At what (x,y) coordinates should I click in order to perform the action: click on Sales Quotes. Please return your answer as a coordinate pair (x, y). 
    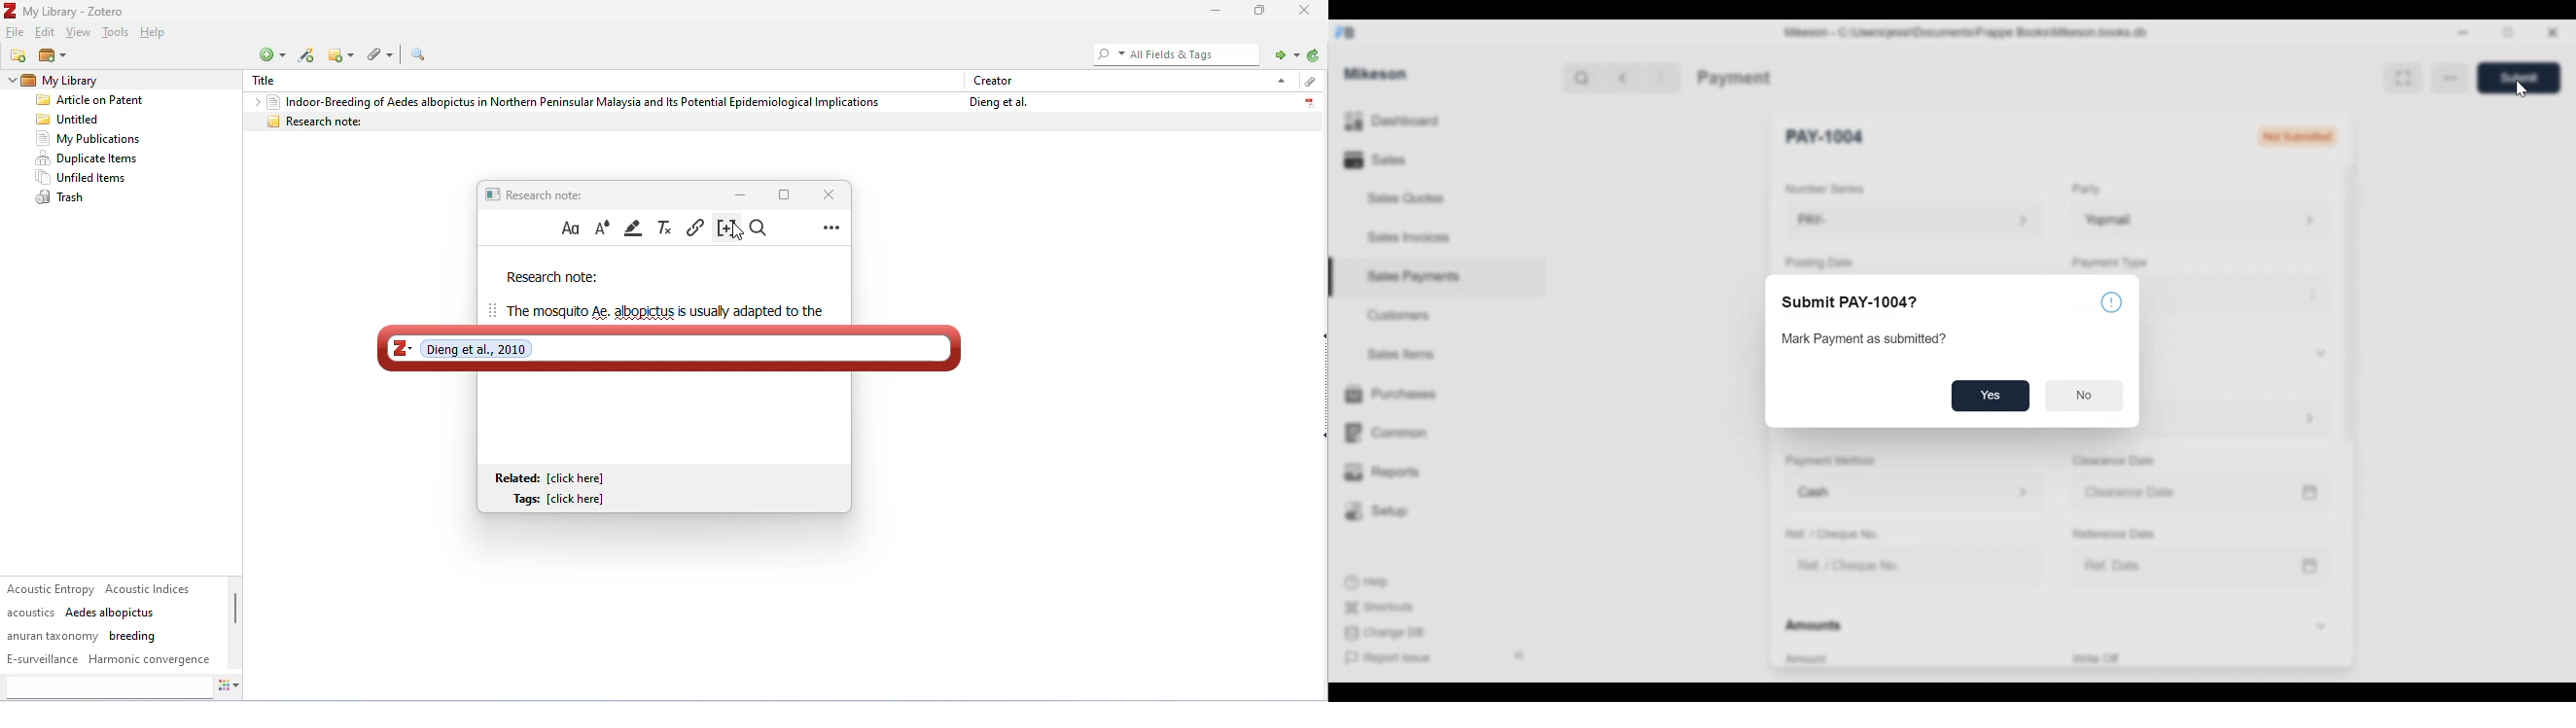
    Looking at the image, I should click on (1400, 198).